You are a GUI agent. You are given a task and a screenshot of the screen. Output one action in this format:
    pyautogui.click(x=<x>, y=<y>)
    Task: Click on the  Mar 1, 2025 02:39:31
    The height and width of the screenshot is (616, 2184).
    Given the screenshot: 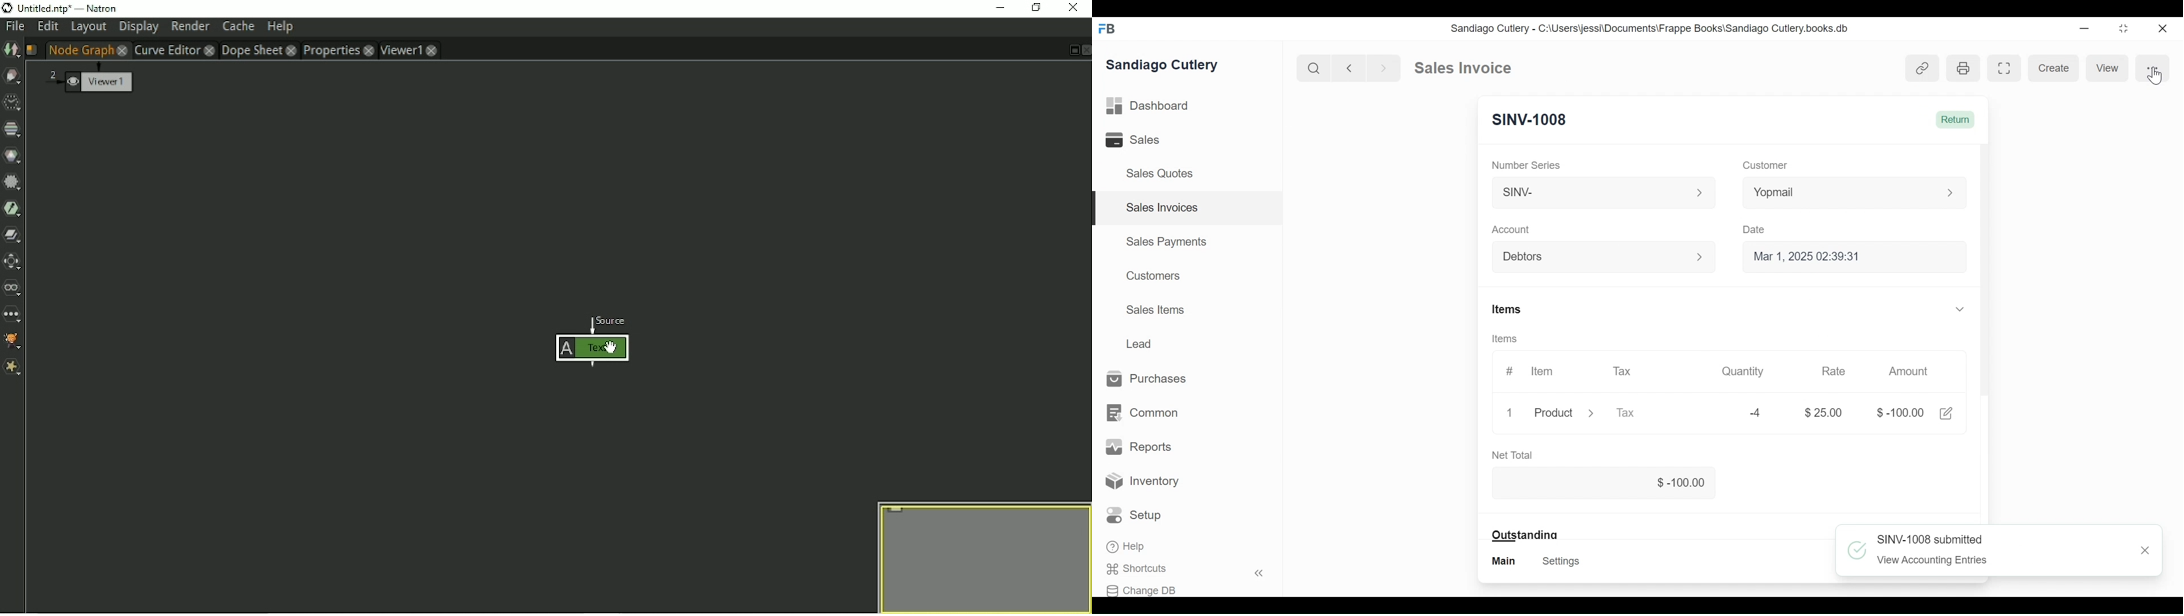 What is the action you would take?
    pyautogui.click(x=1852, y=256)
    